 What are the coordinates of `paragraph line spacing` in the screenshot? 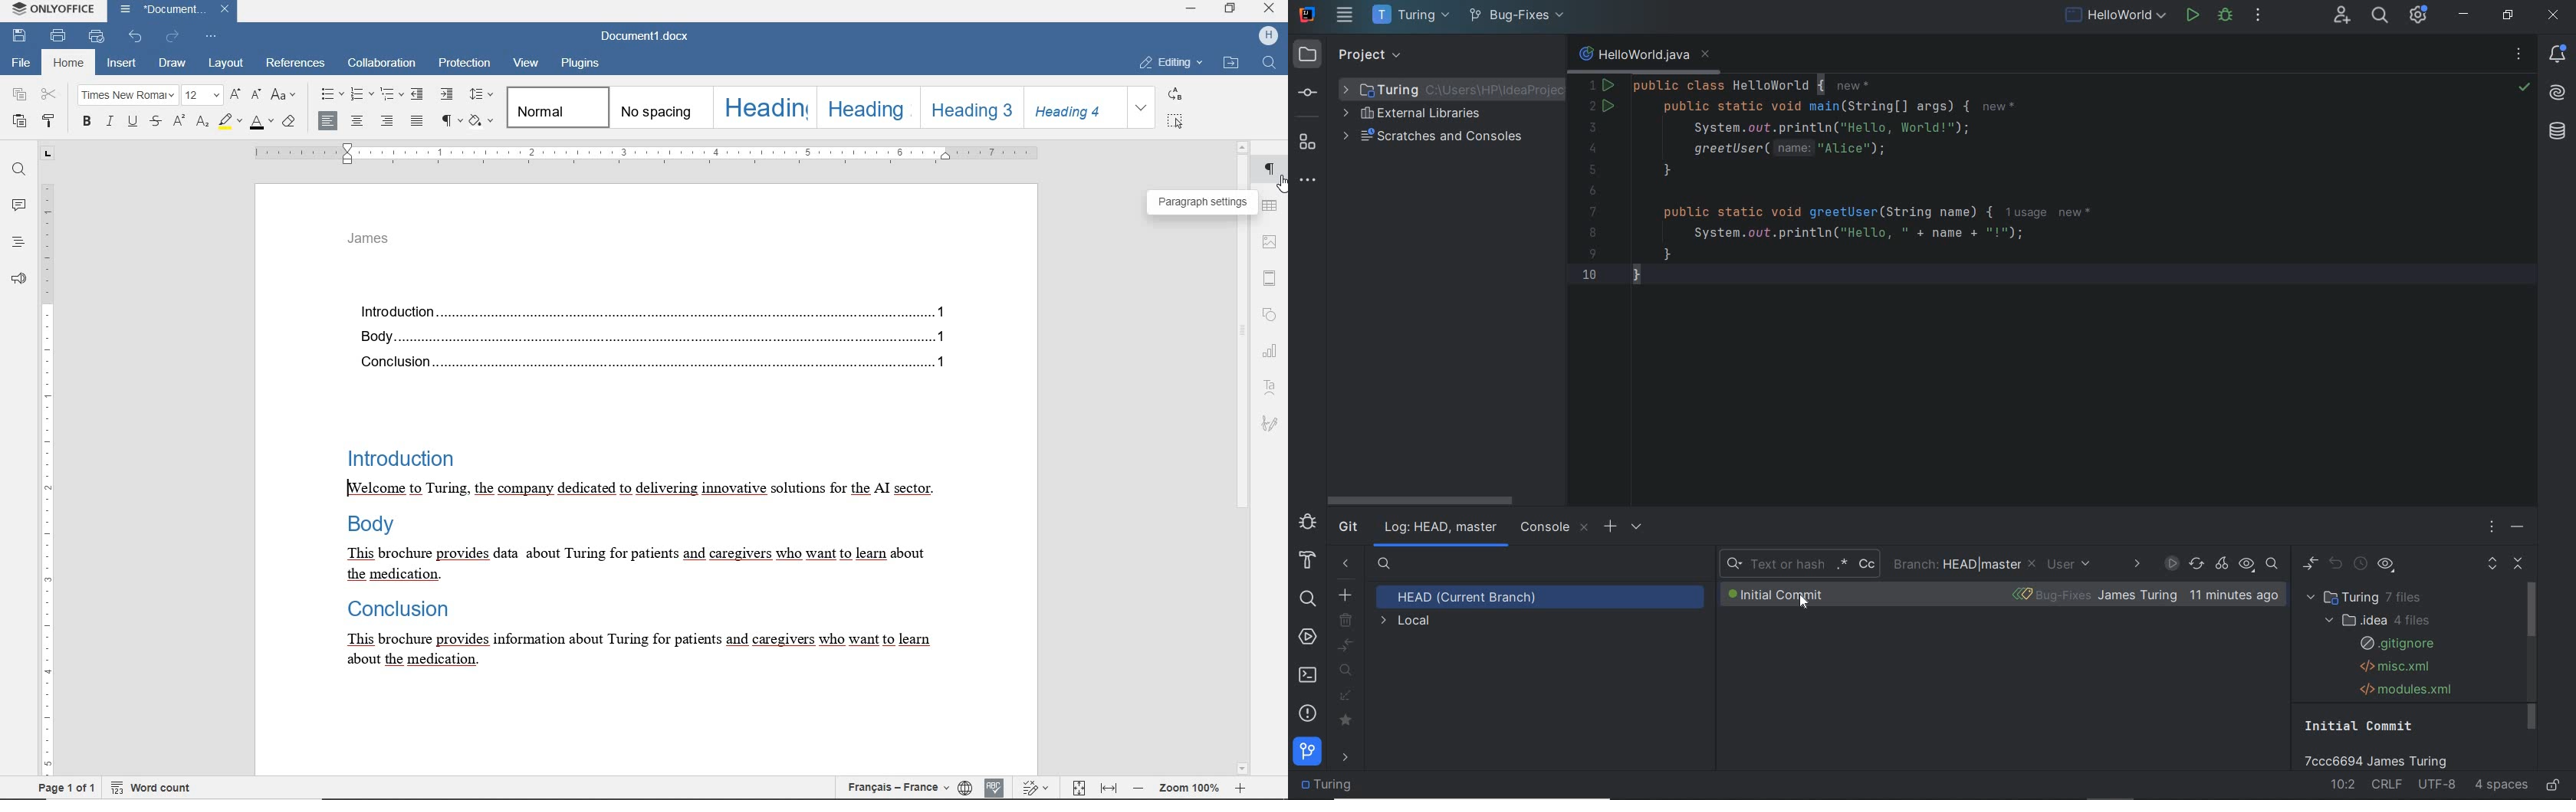 It's located at (481, 94).